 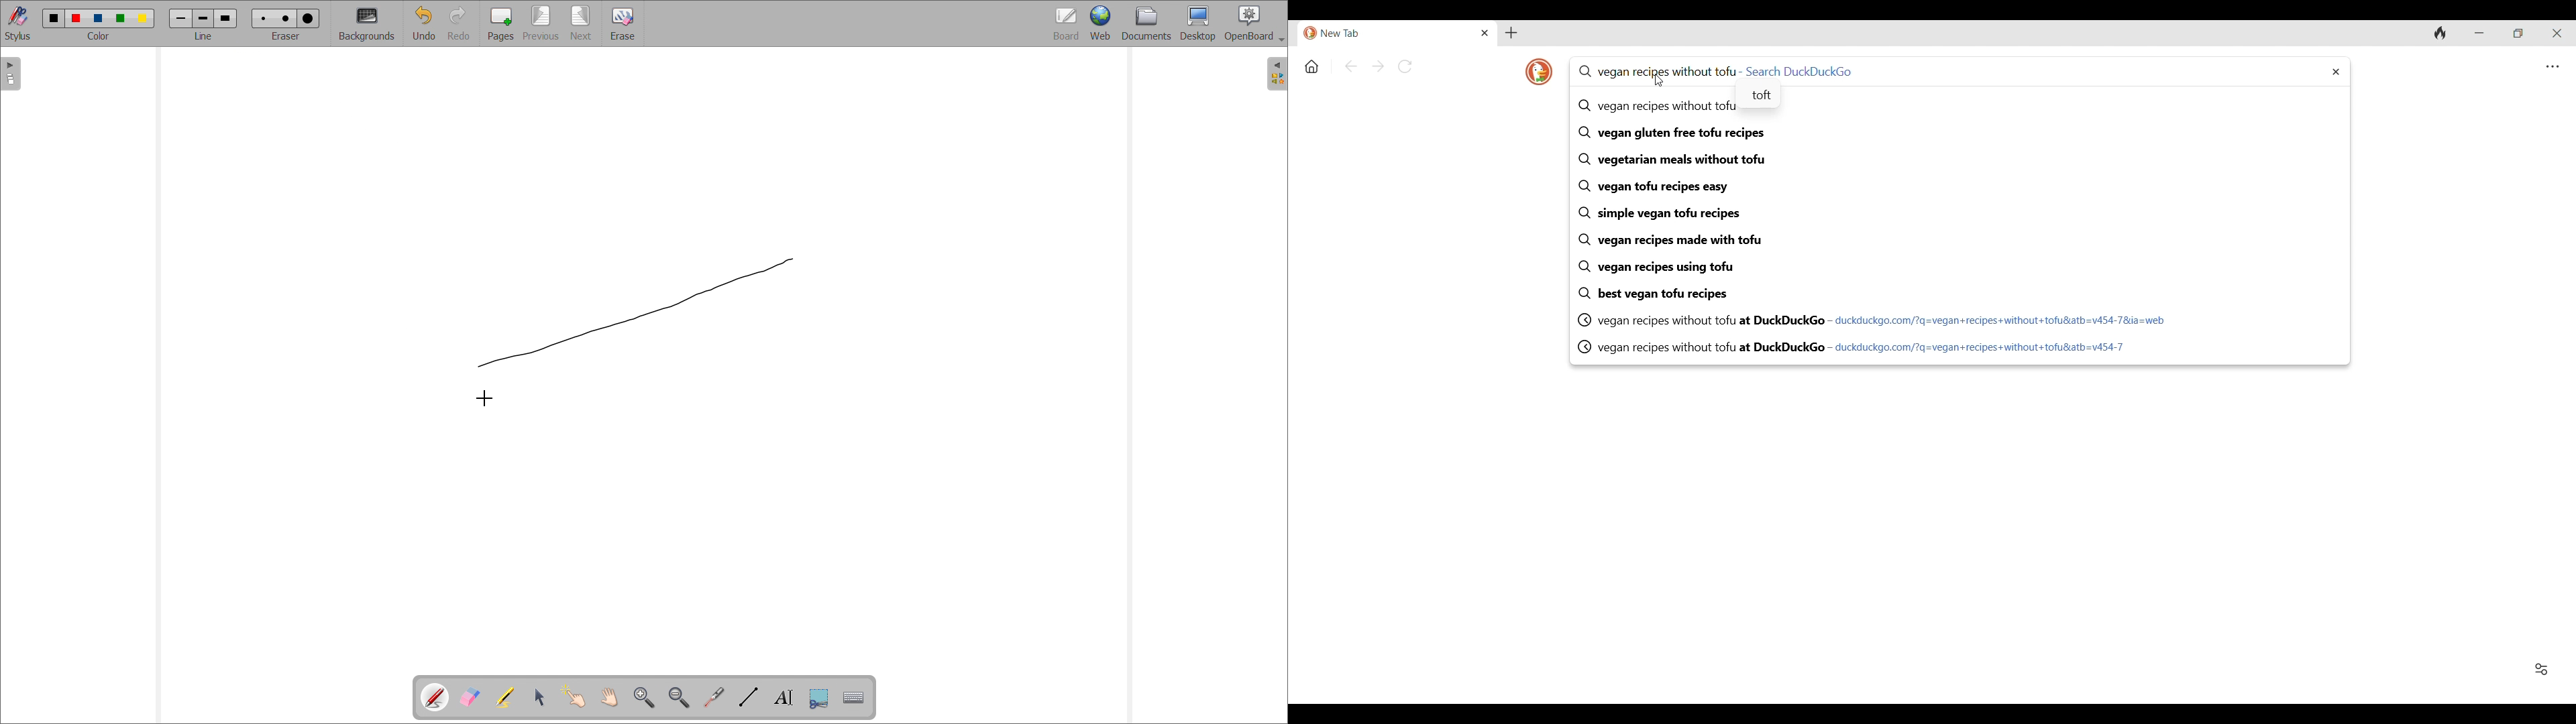 I want to click on Reload page, so click(x=1405, y=66).